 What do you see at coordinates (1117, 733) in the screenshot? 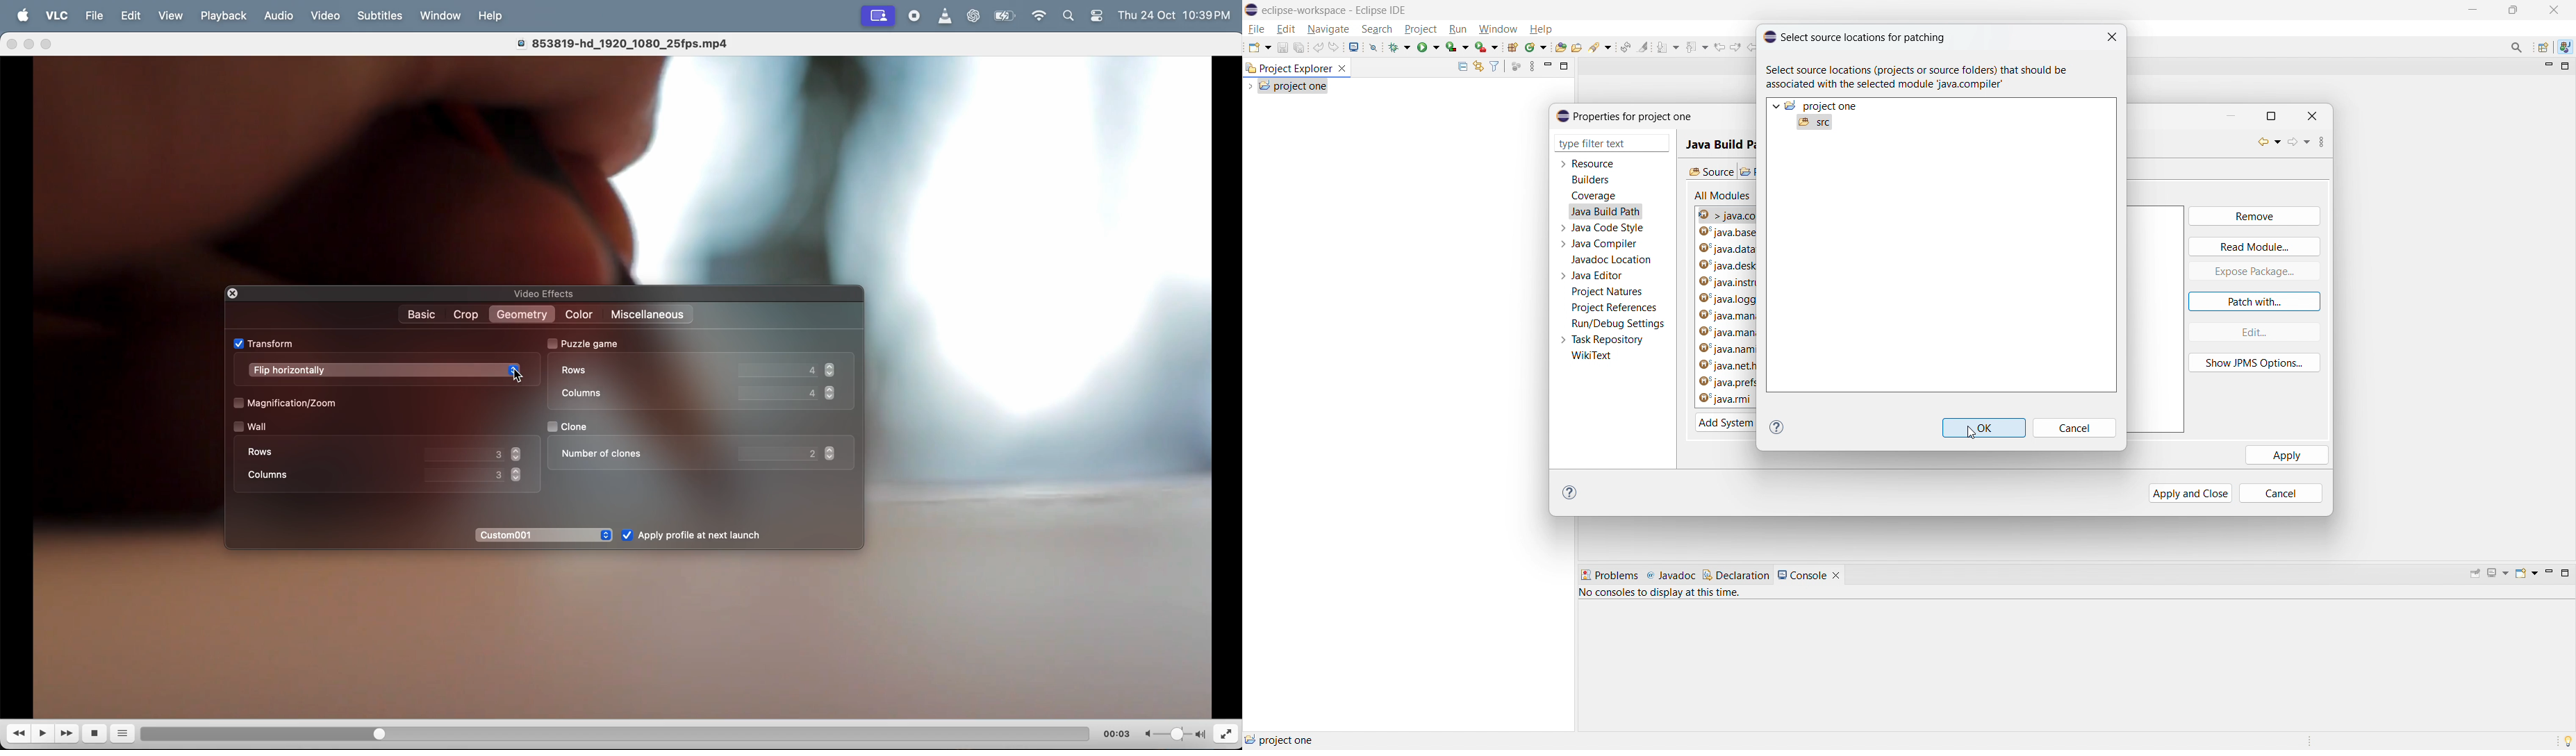
I see `time` at bounding box center [1117, 733].